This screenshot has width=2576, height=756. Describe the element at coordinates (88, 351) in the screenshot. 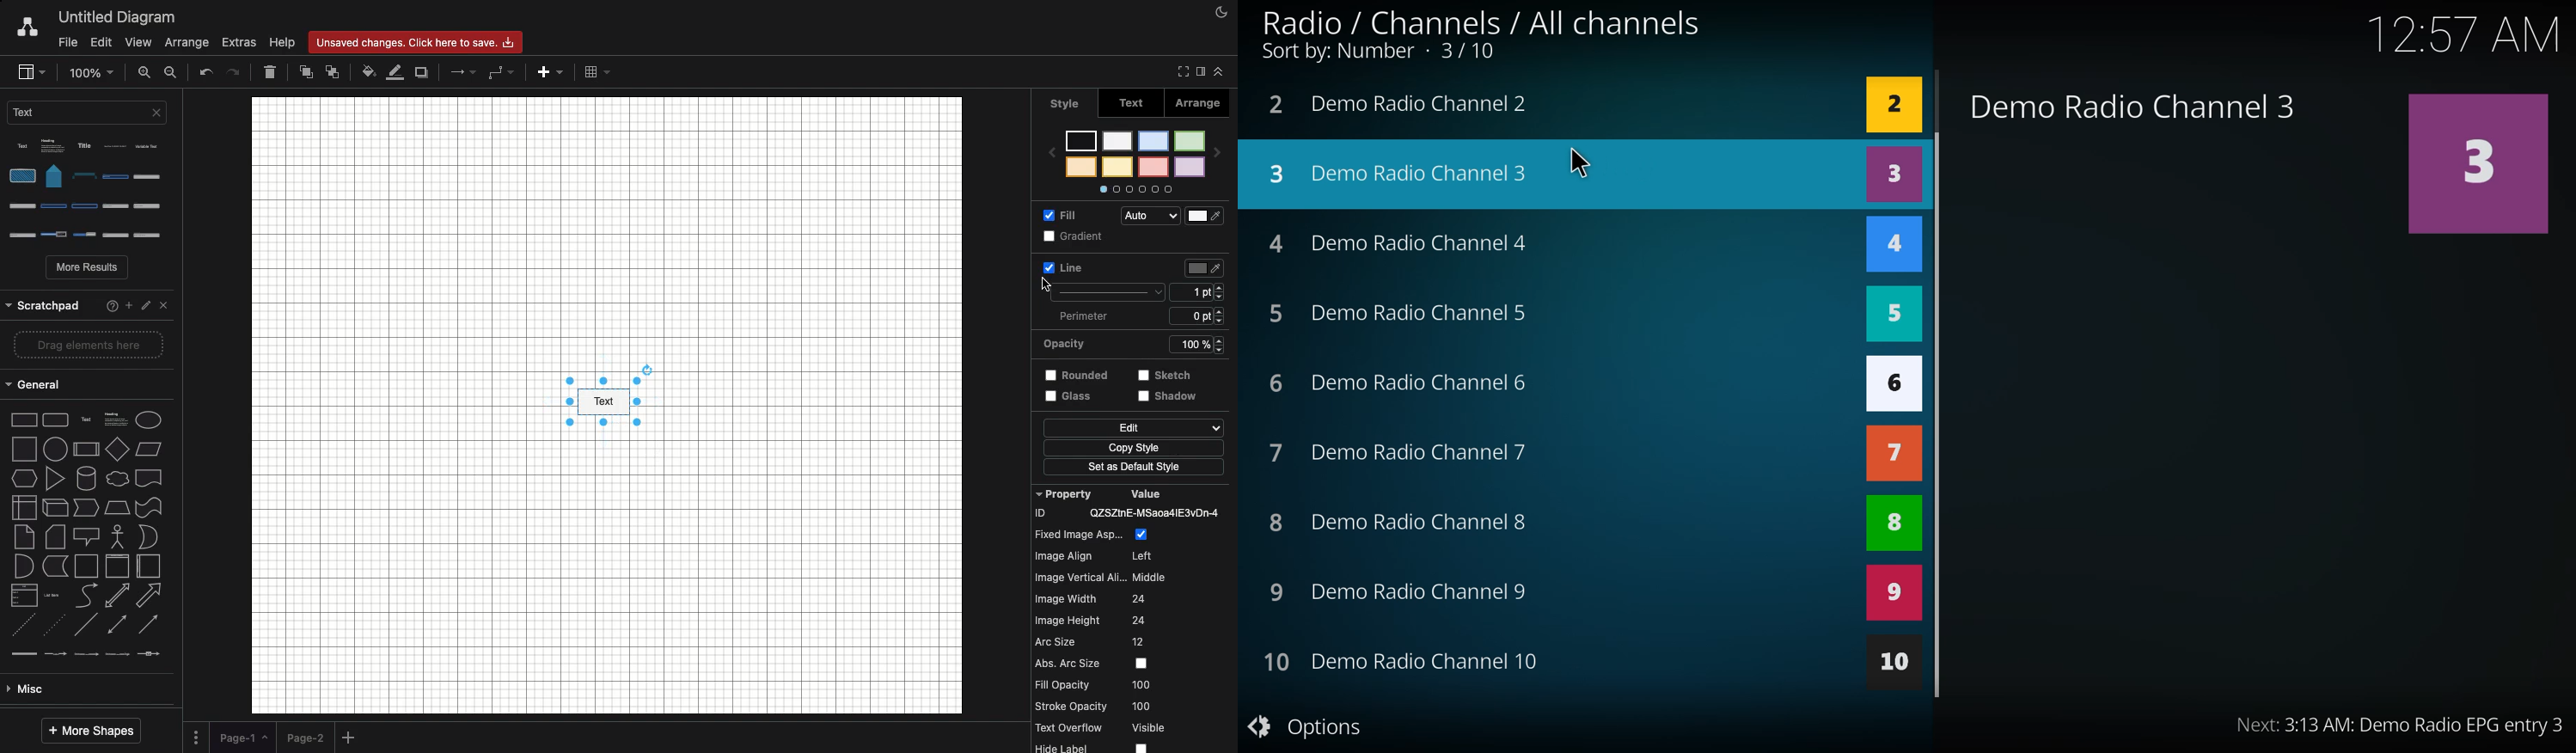

I see `2d shapes` at that location.